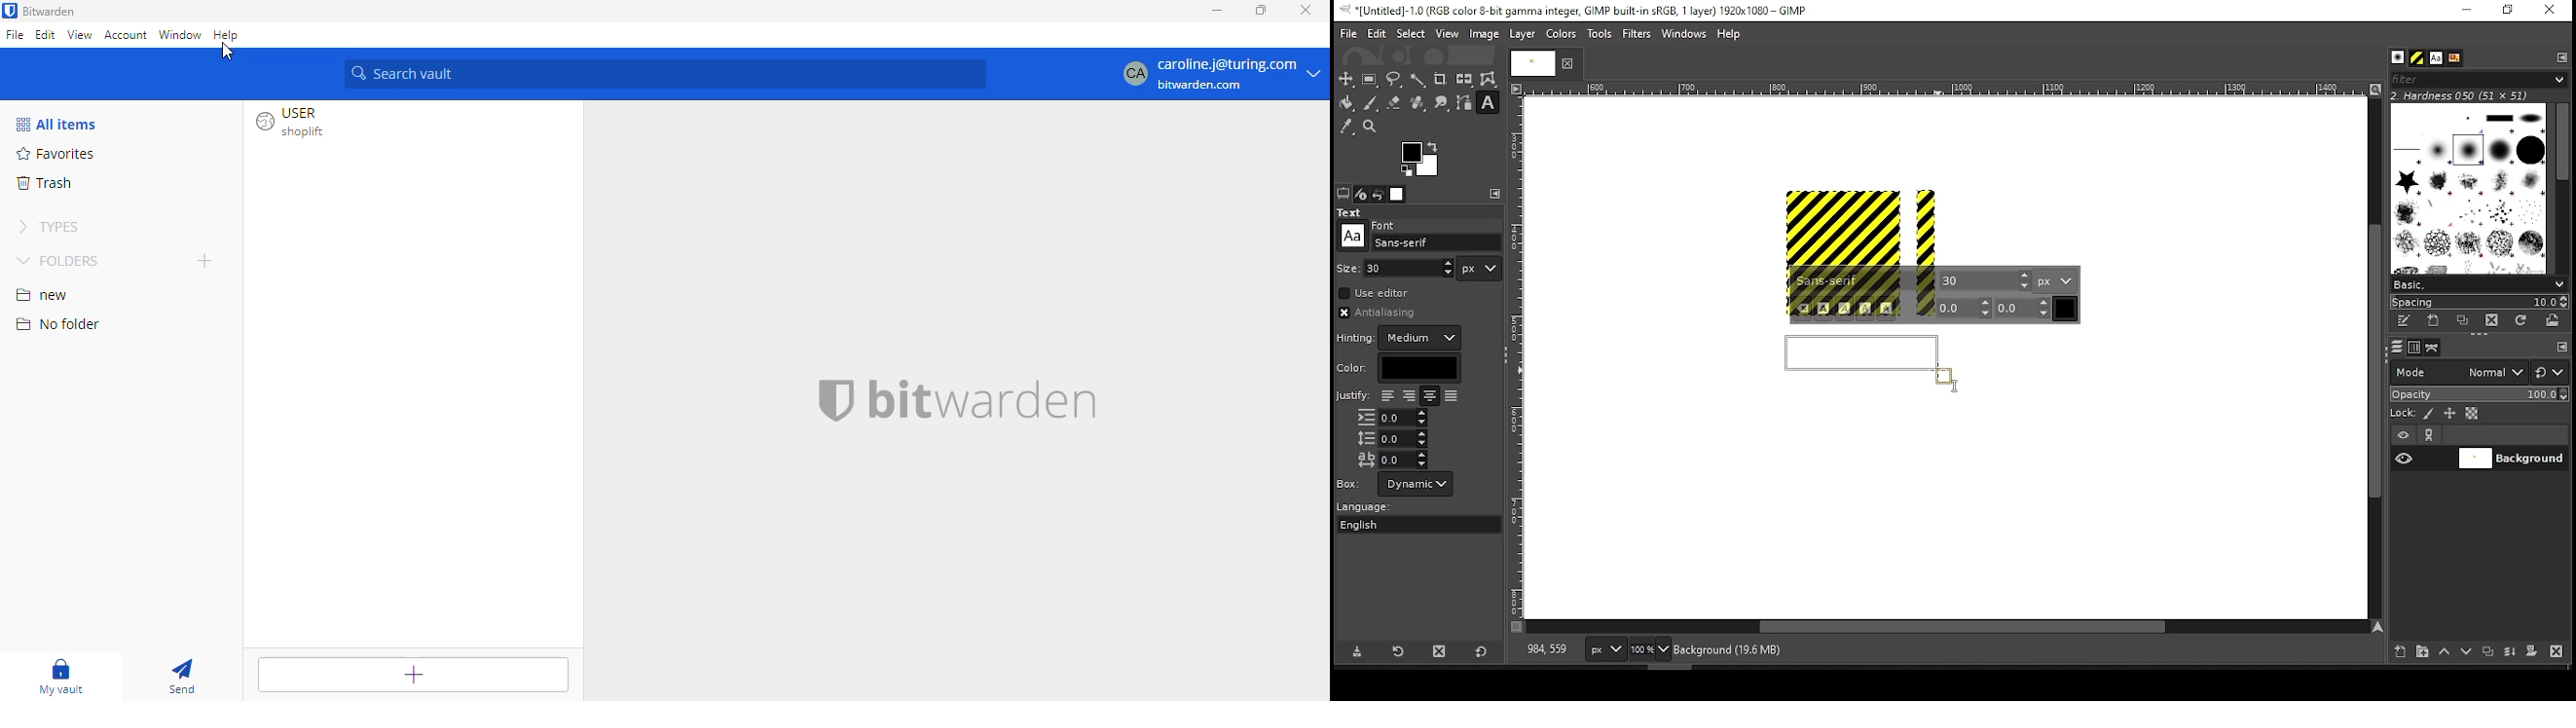  What do you see at coordinates (2421, 651) in the screenshot?
I see `new layer group  ` at bounding box center [2421, 651].